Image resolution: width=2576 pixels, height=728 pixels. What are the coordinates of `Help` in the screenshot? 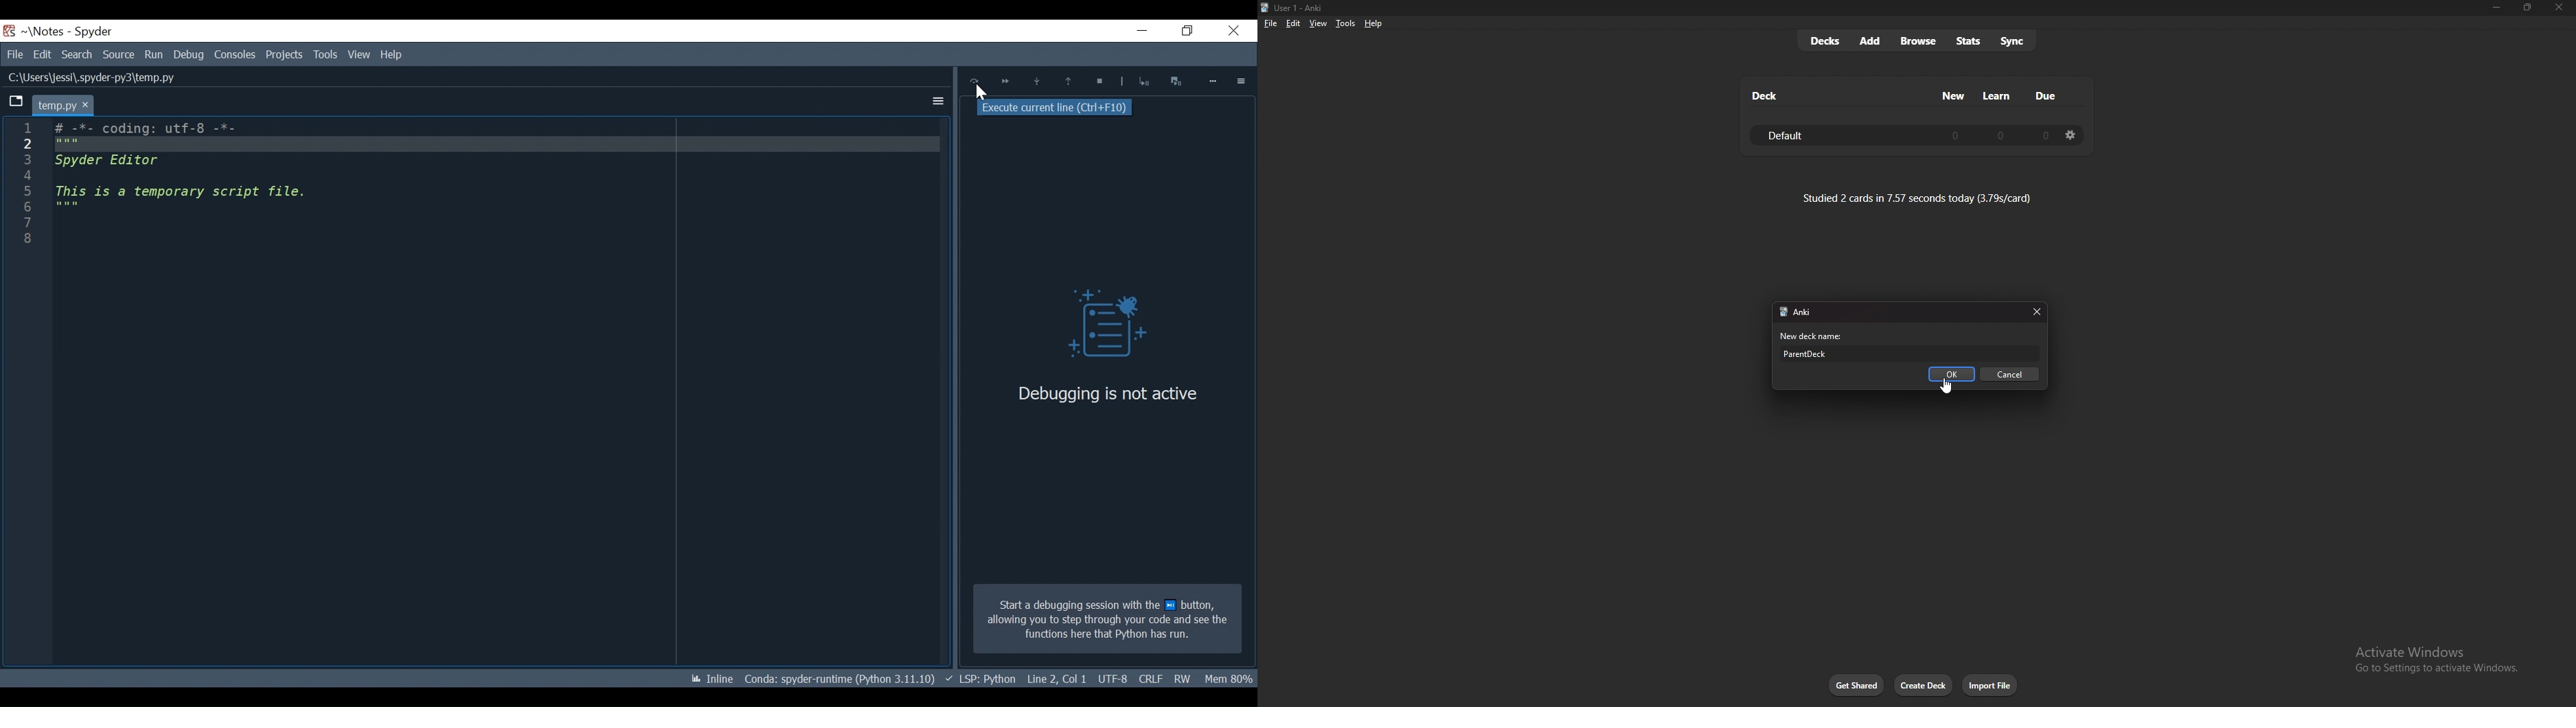 It's located at (358, 55).